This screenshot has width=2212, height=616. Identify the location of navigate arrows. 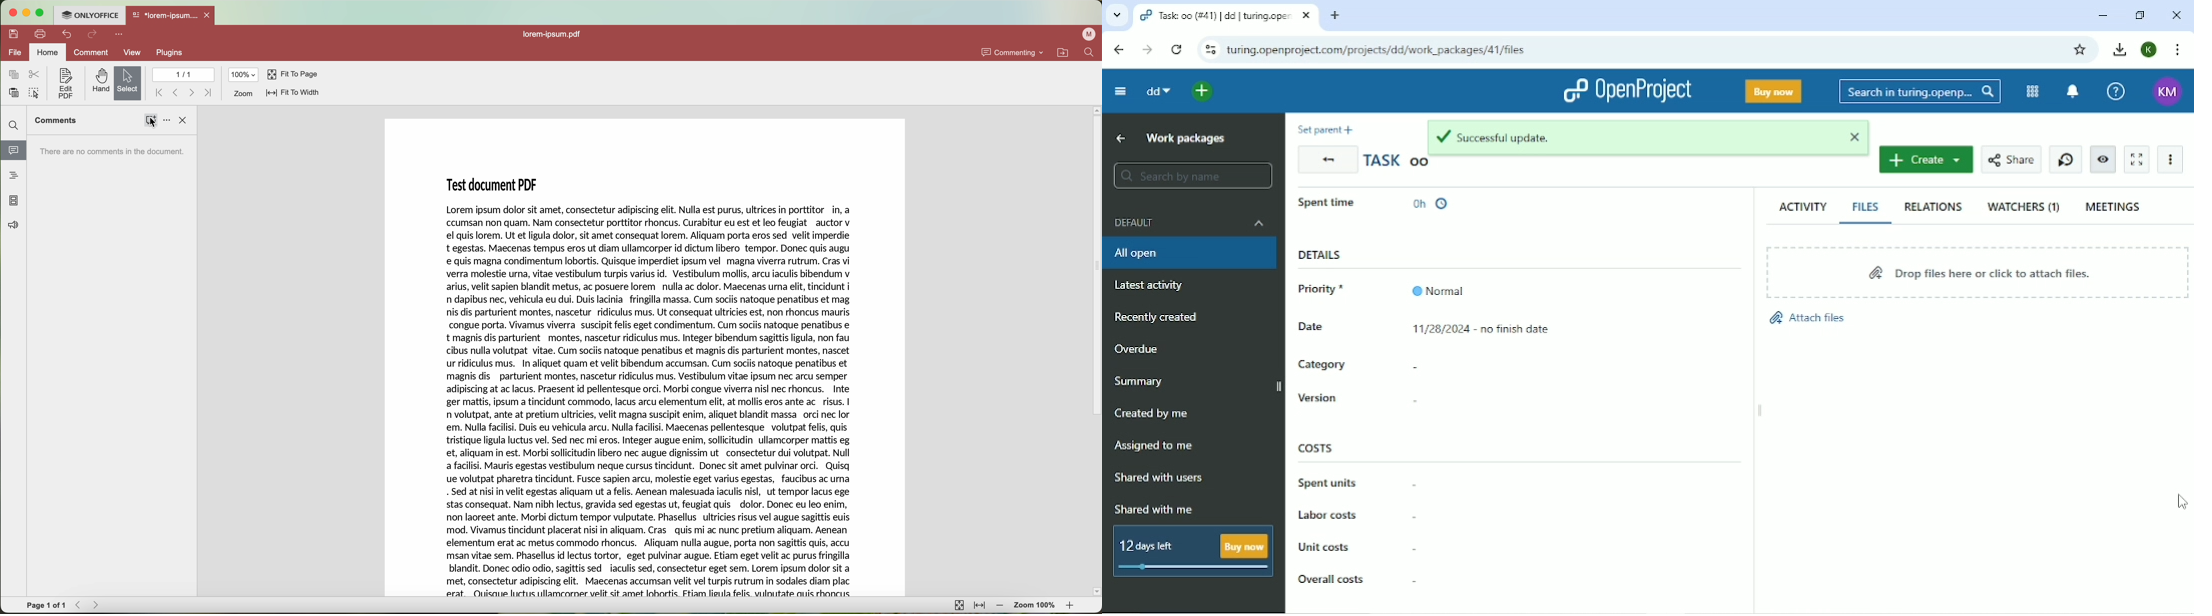
(183, 92).